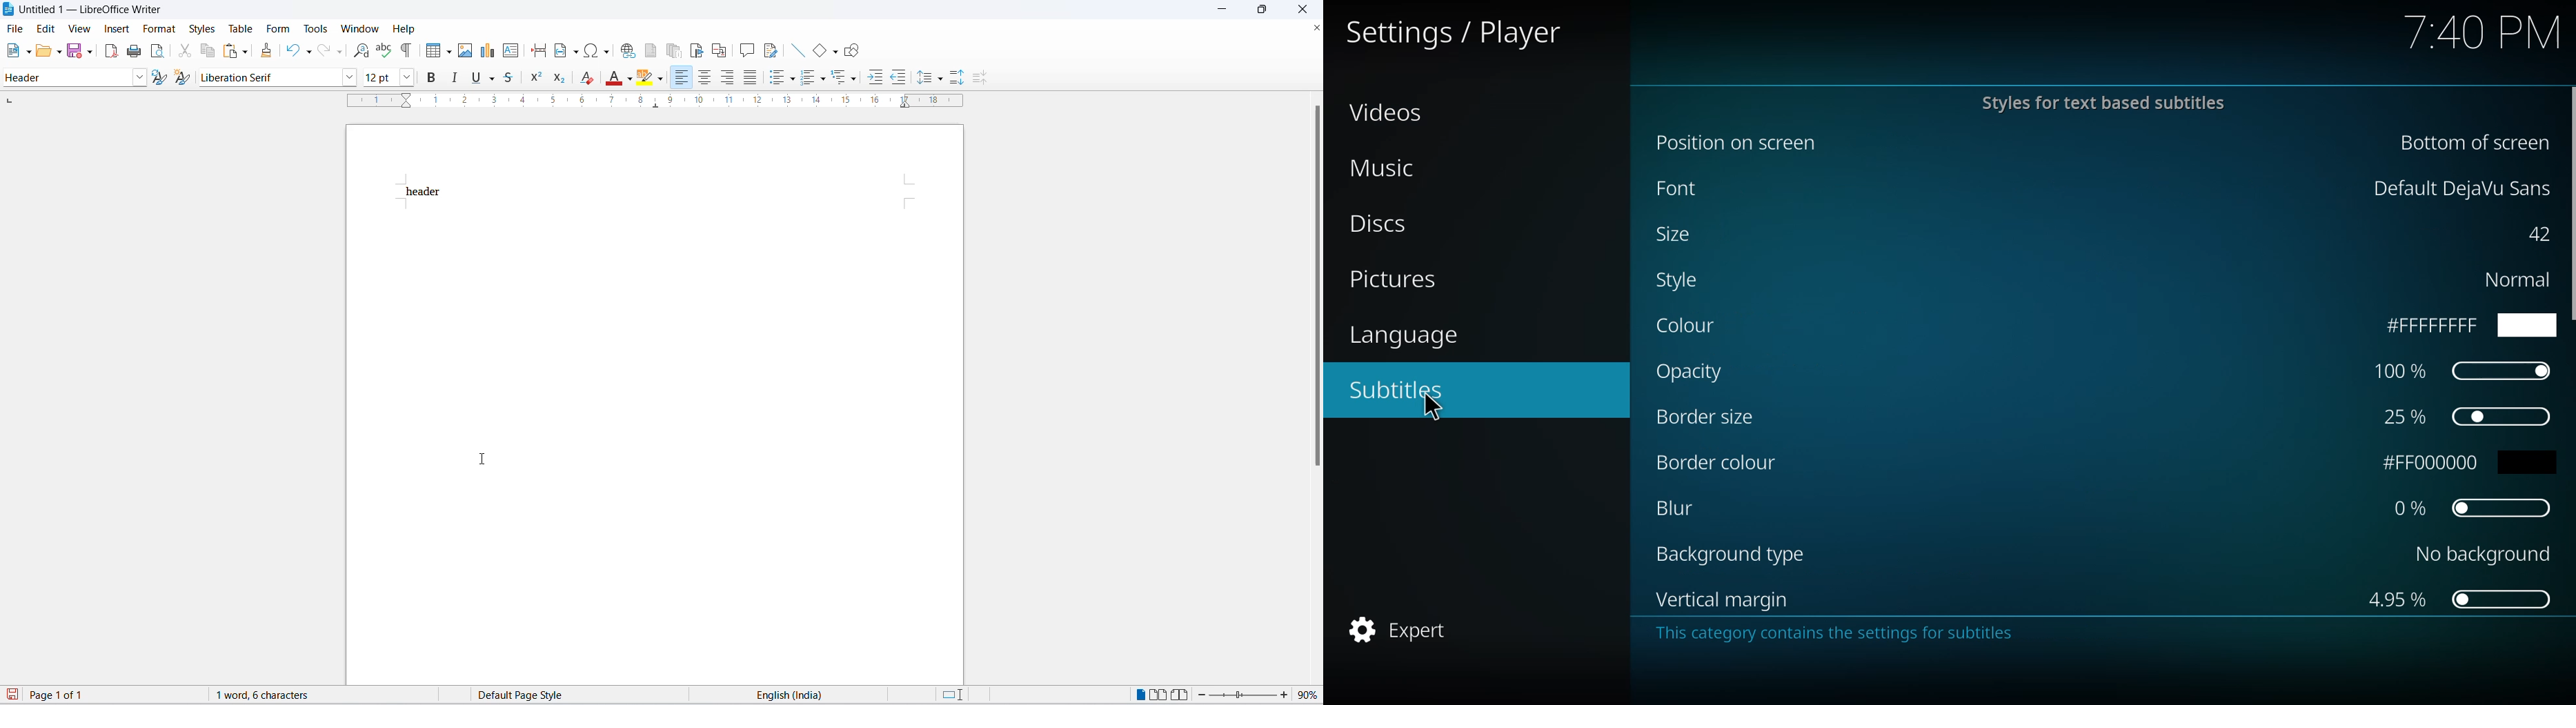  What do you see at coordinates (1157, 695) in the screenshot?
I see `multipage view` at bounding box center [1157, 695].